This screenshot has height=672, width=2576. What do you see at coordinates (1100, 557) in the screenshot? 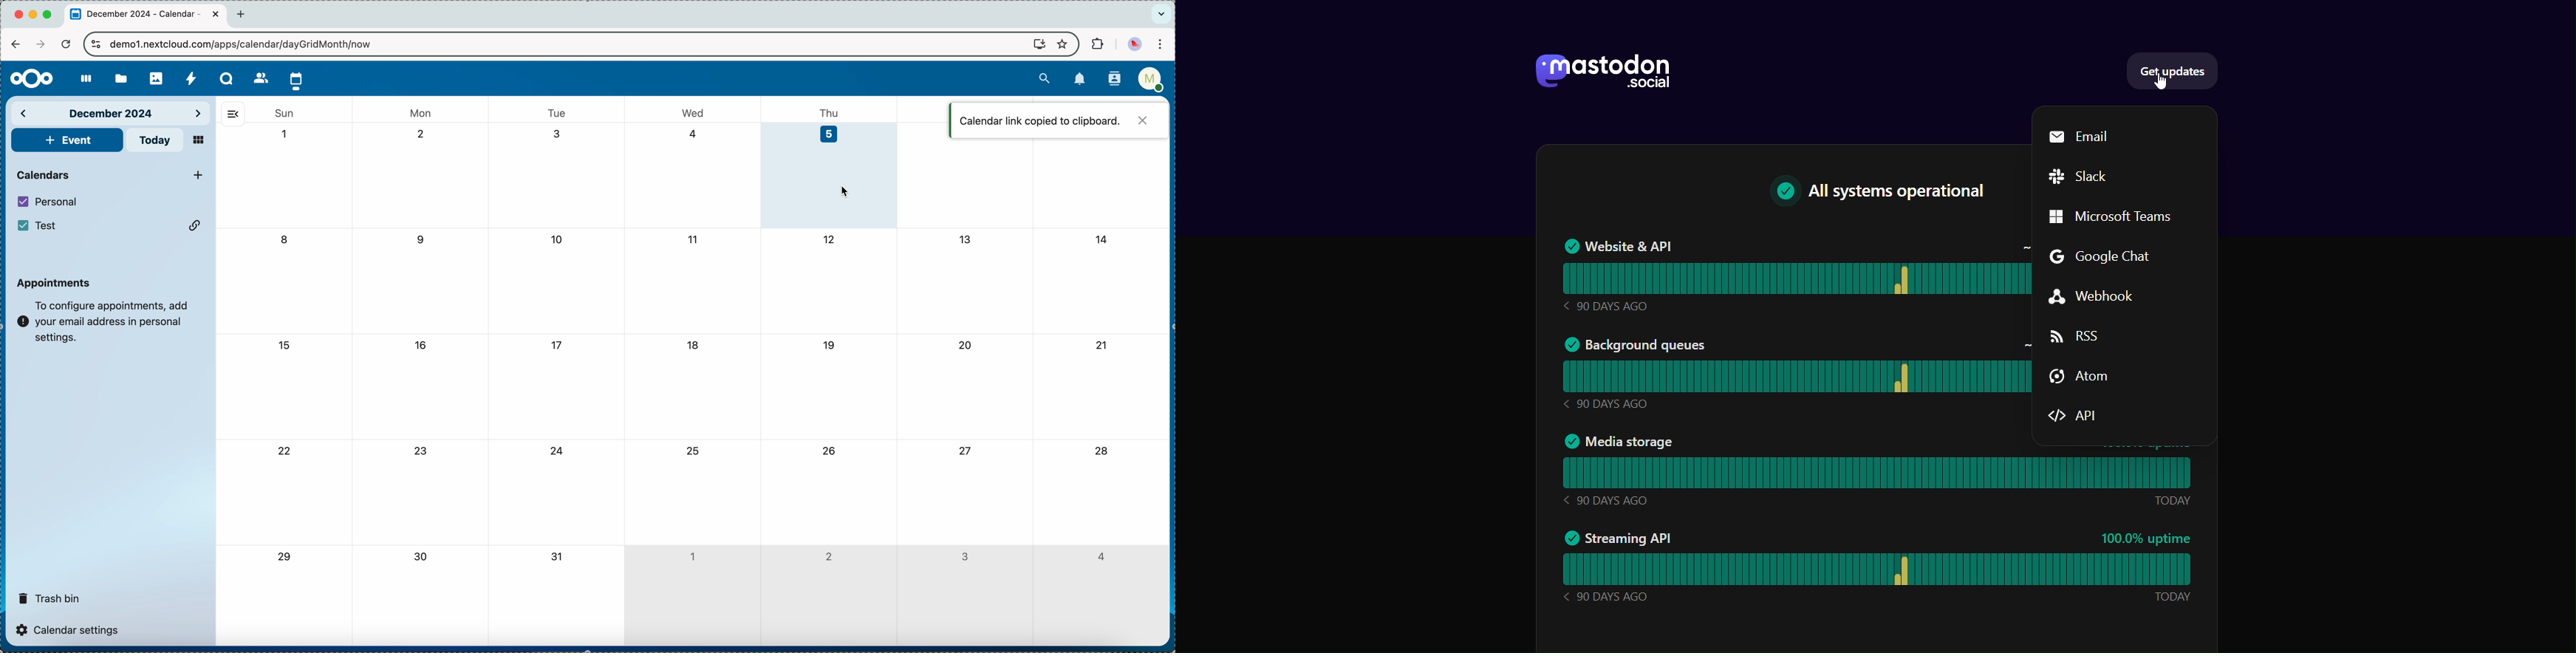
I see `4` at bounding box center [1100, 557].